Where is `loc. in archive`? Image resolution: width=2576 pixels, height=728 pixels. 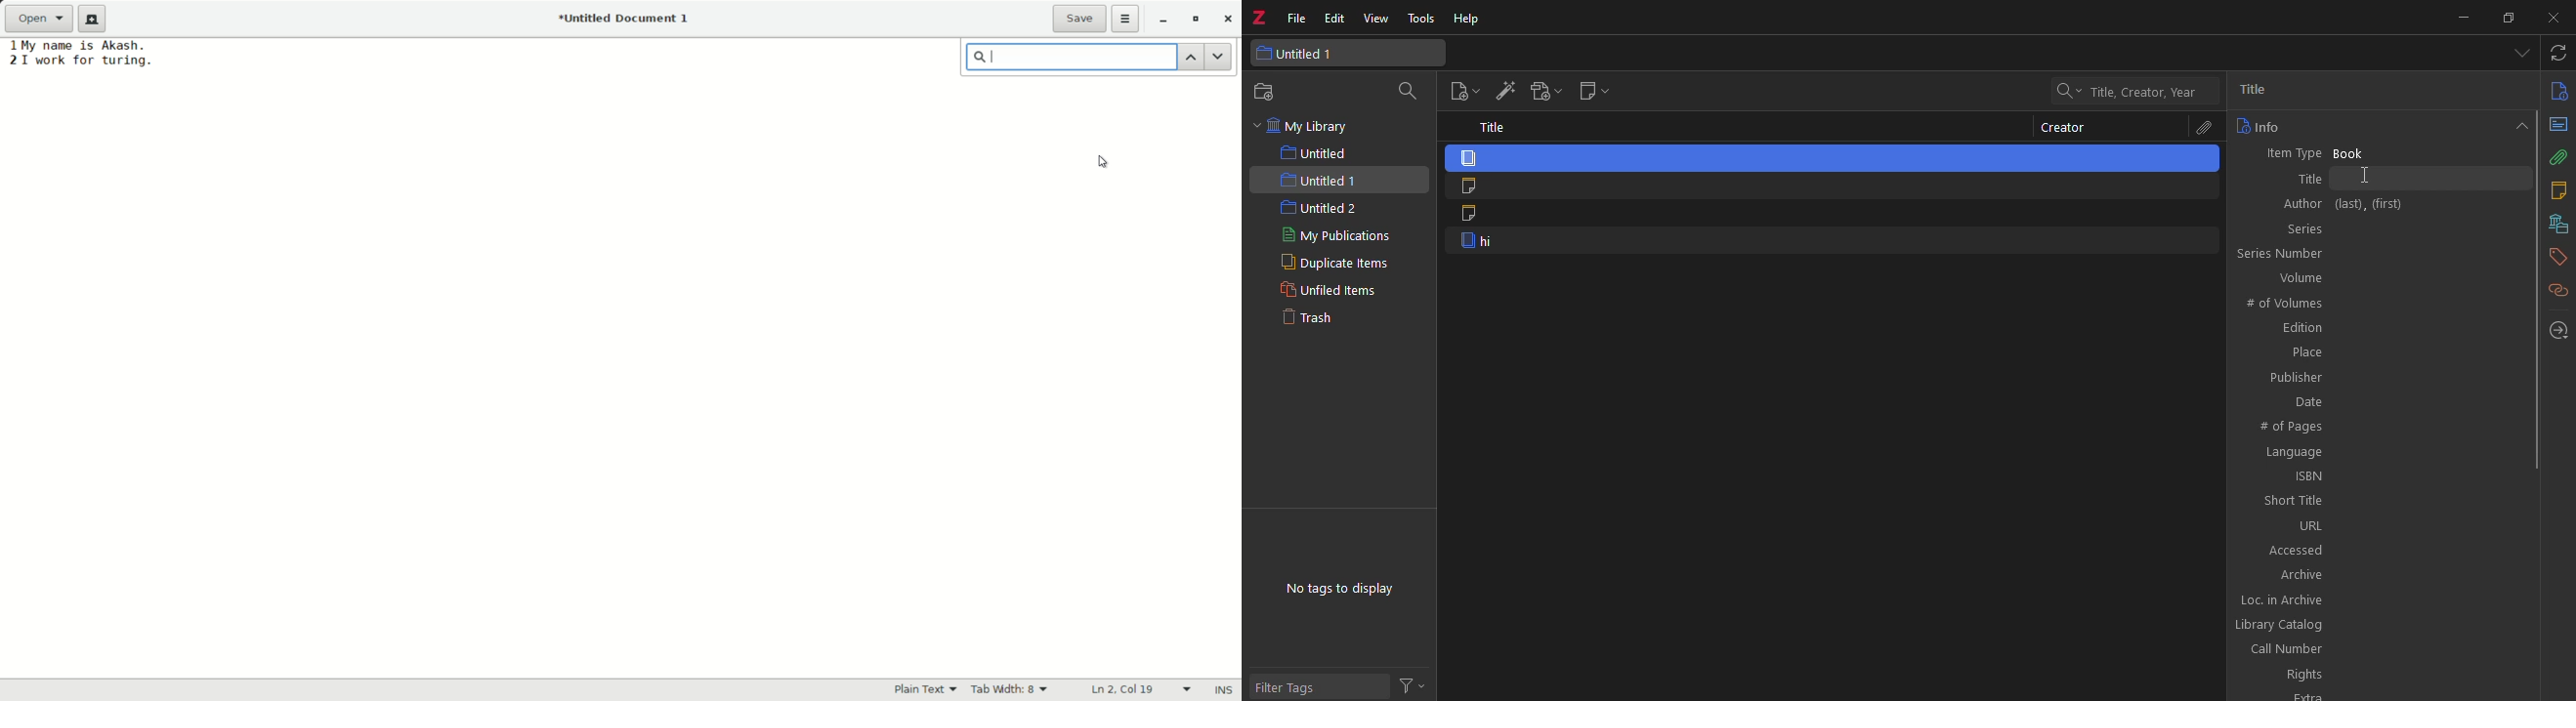
loc. in archive is located at coordinates (2380, 599).